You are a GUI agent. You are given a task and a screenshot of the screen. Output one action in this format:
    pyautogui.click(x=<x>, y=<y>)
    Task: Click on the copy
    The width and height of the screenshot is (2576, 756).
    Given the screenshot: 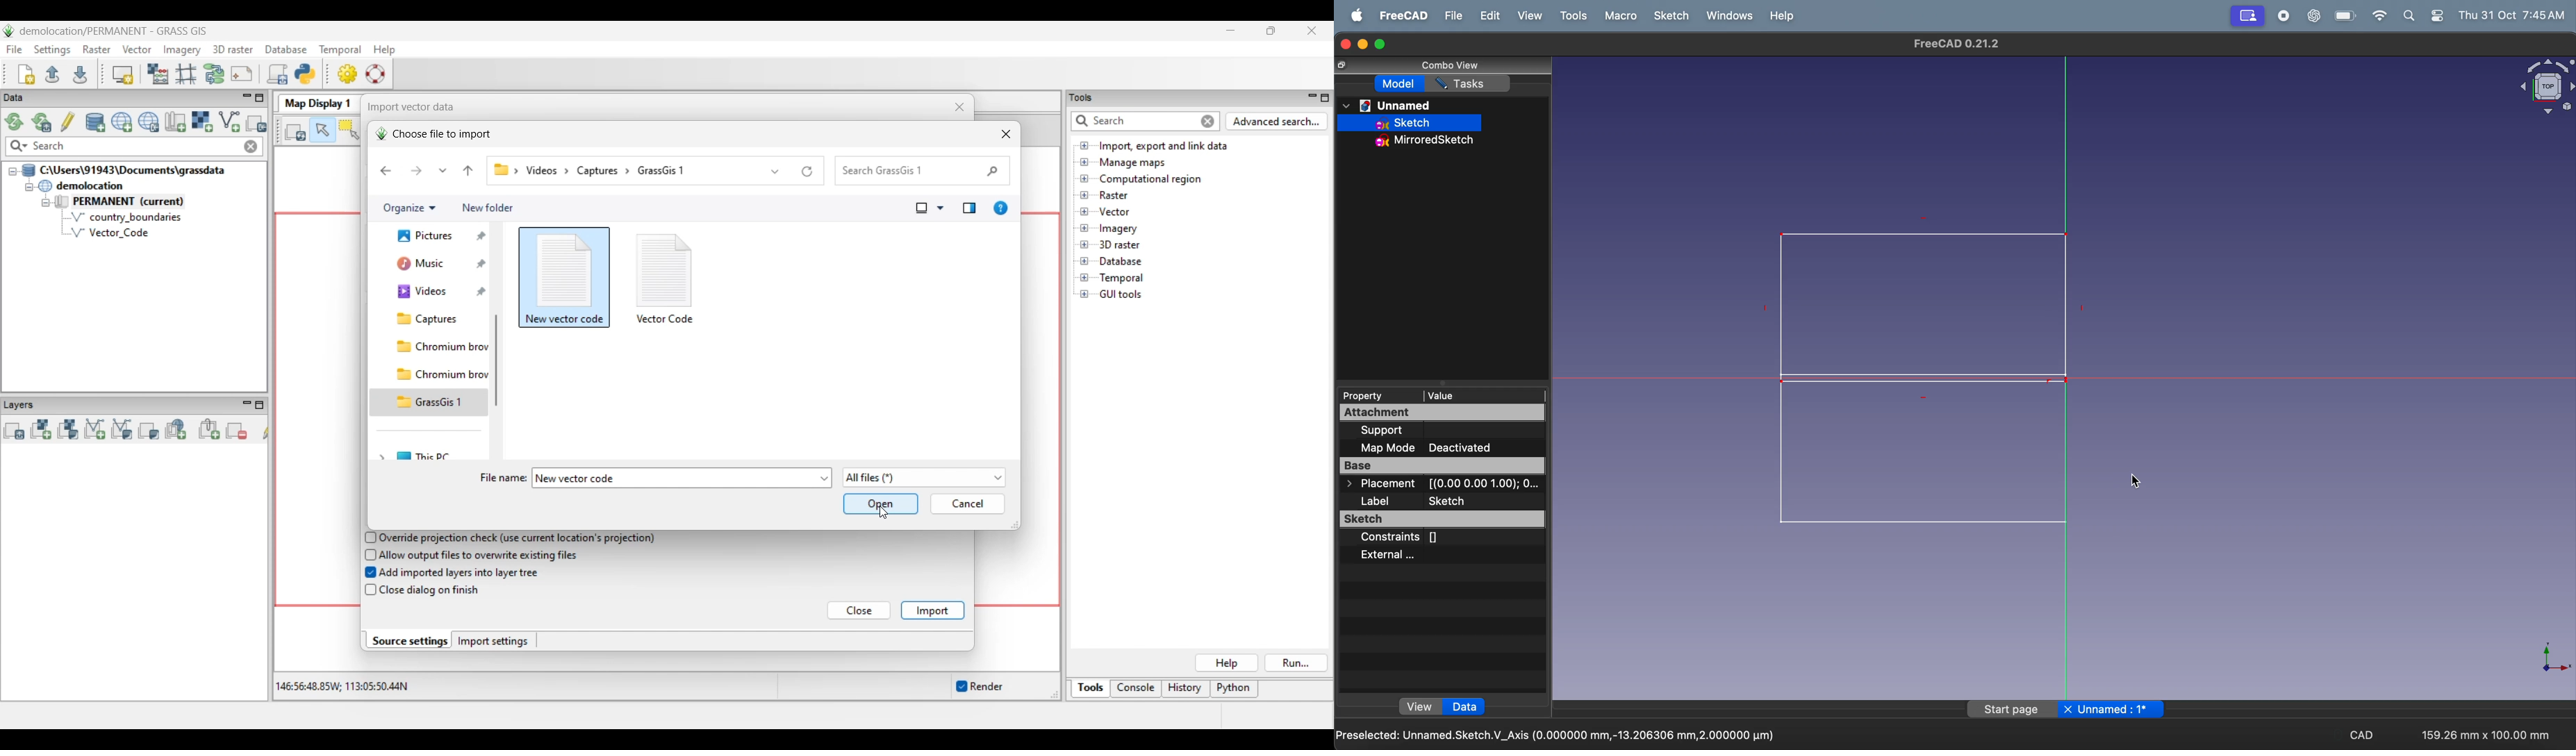 What is the action you would take?
    pyautogui.click(x=1346, y=66)
    